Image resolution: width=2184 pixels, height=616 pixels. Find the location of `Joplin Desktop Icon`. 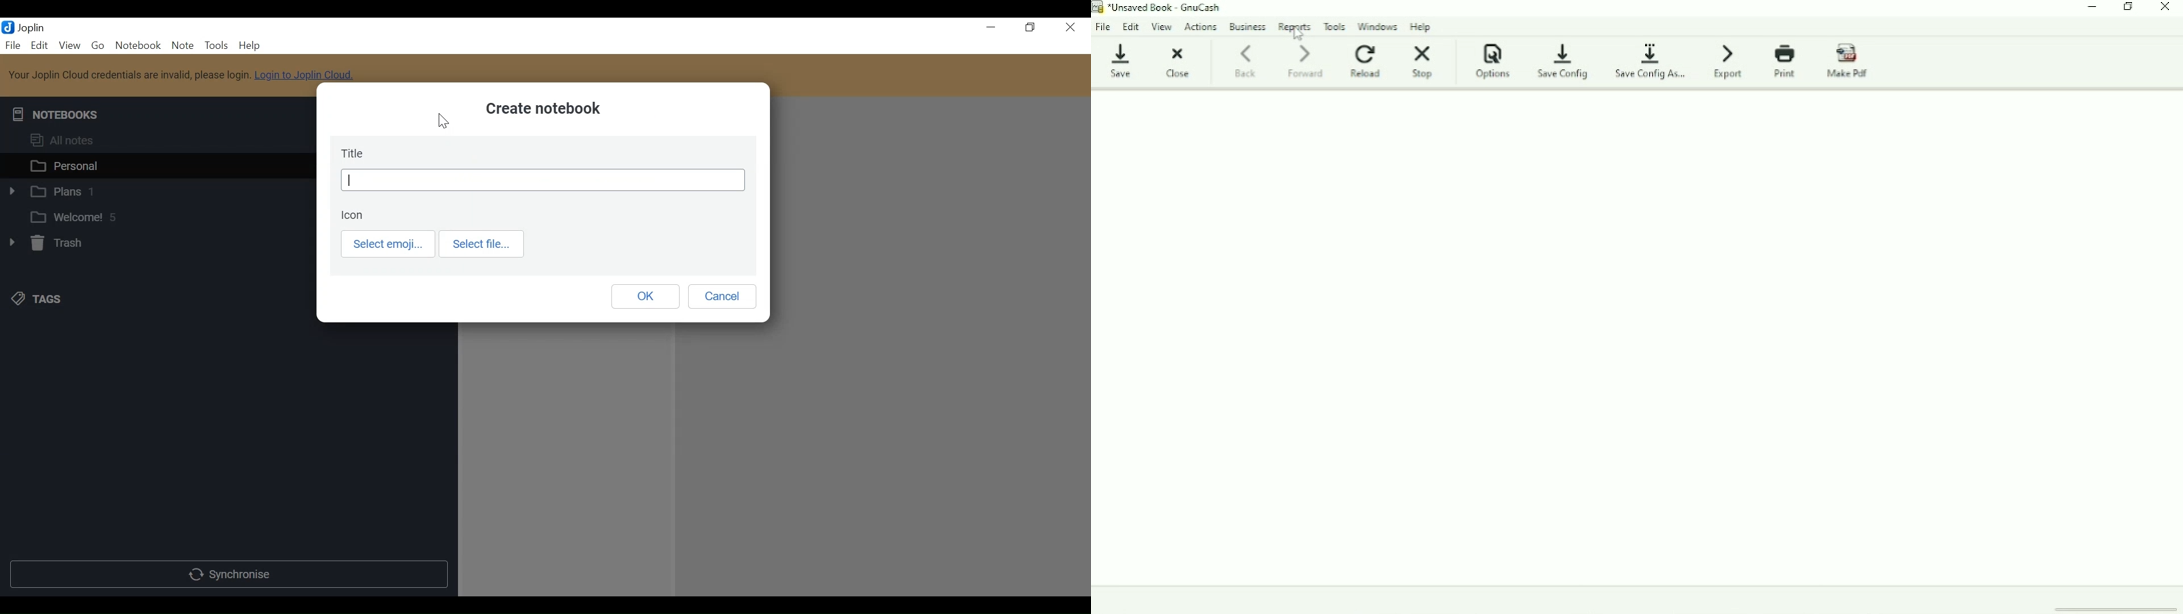

Joplin Desktop Icon is located at coordinates (8, 28).